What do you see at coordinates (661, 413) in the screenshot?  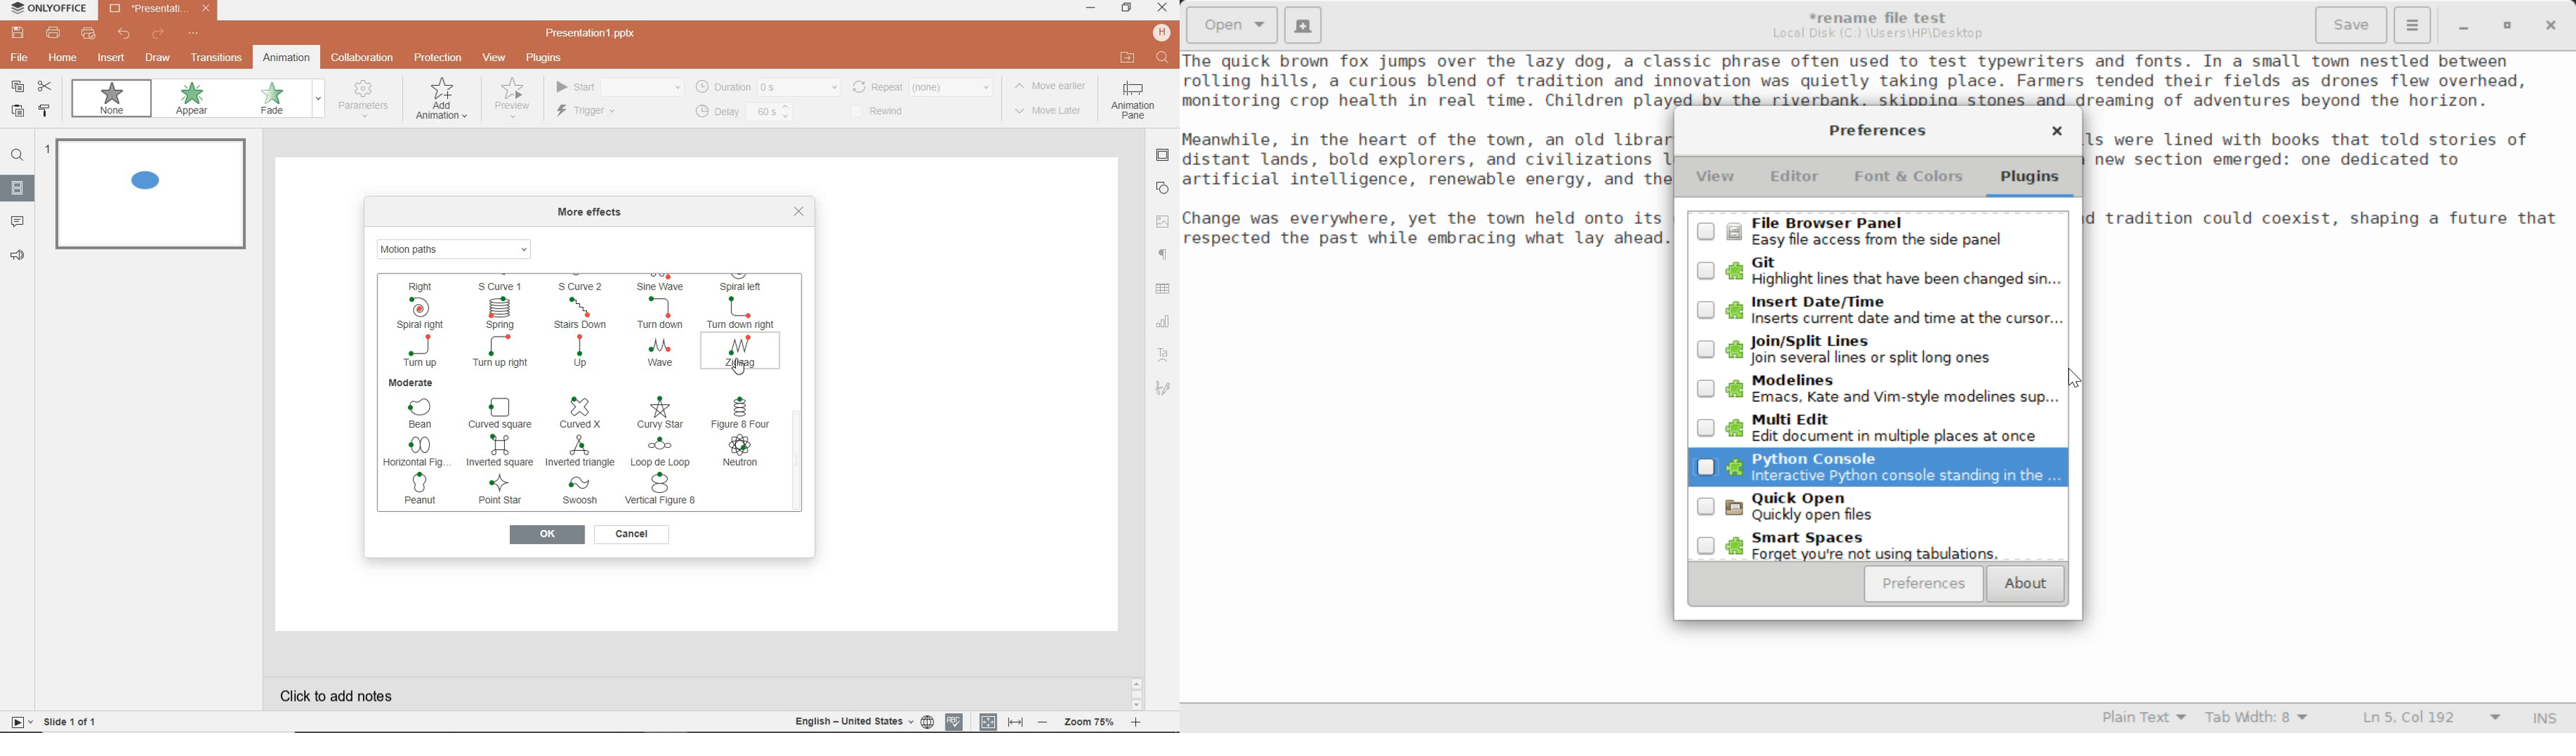 I see `curvy star` at bounding box center [661, 413].